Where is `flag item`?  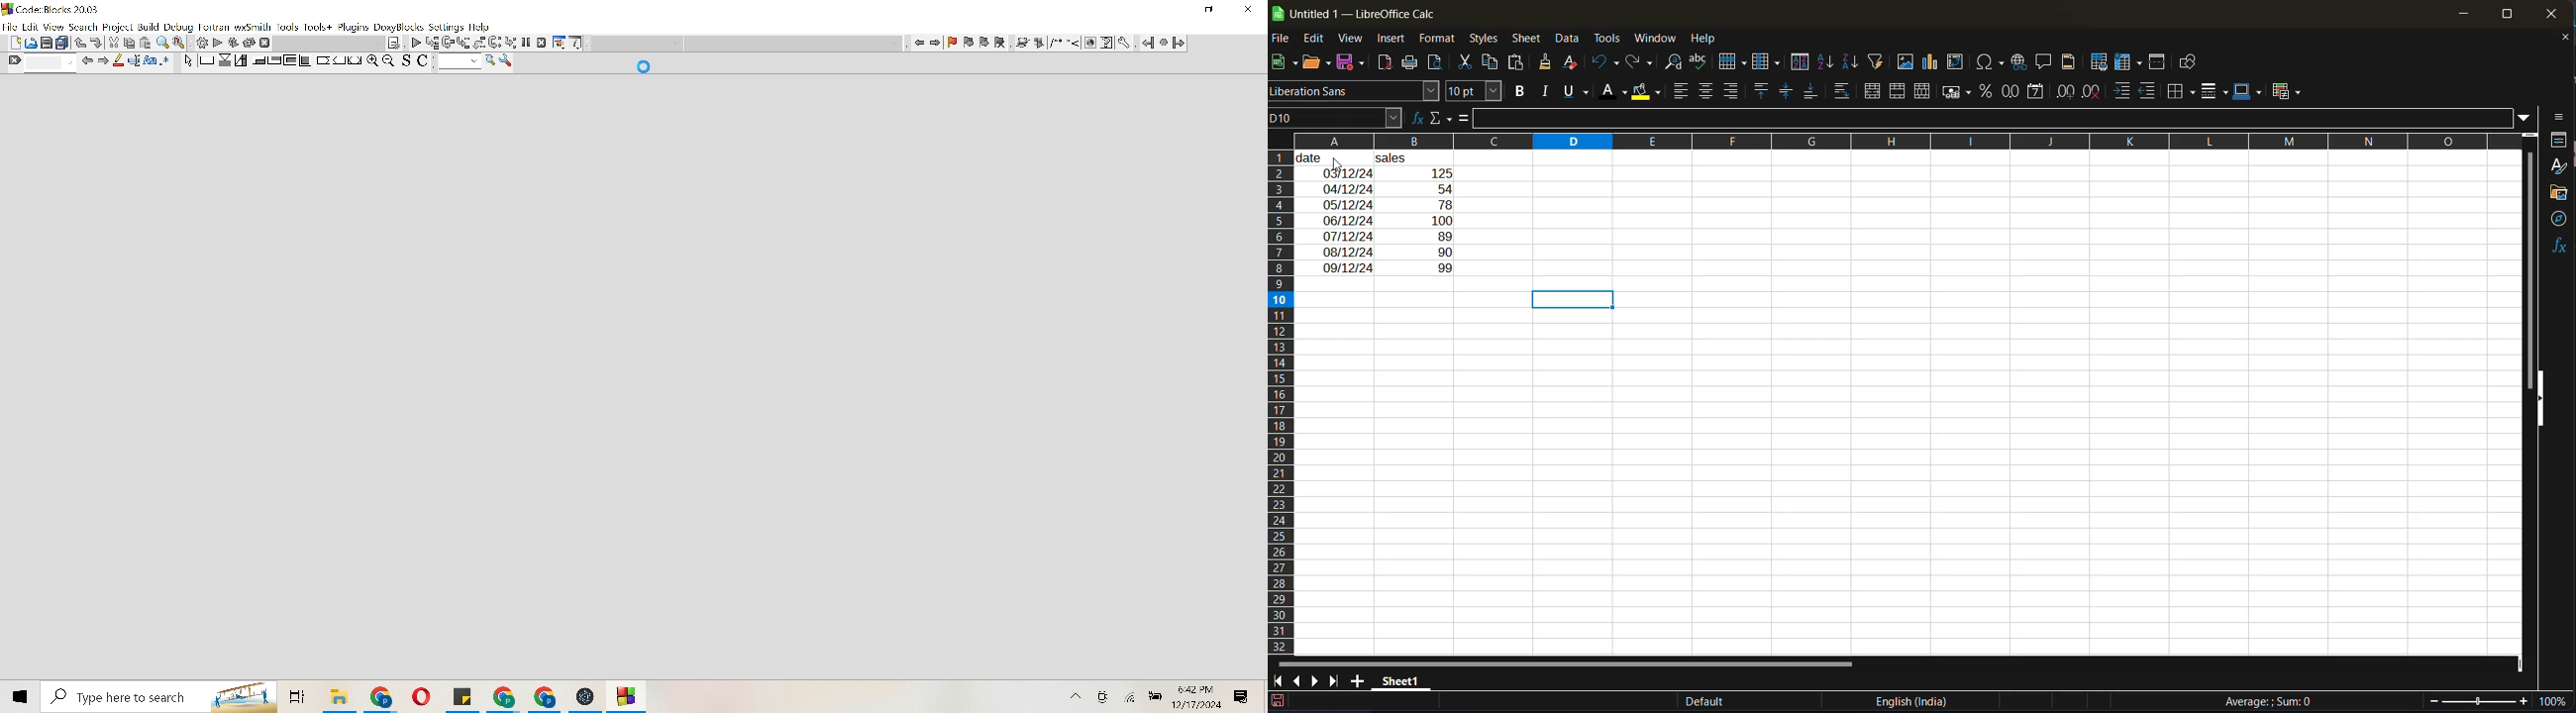
flag item is located at coordinates (977, 43).